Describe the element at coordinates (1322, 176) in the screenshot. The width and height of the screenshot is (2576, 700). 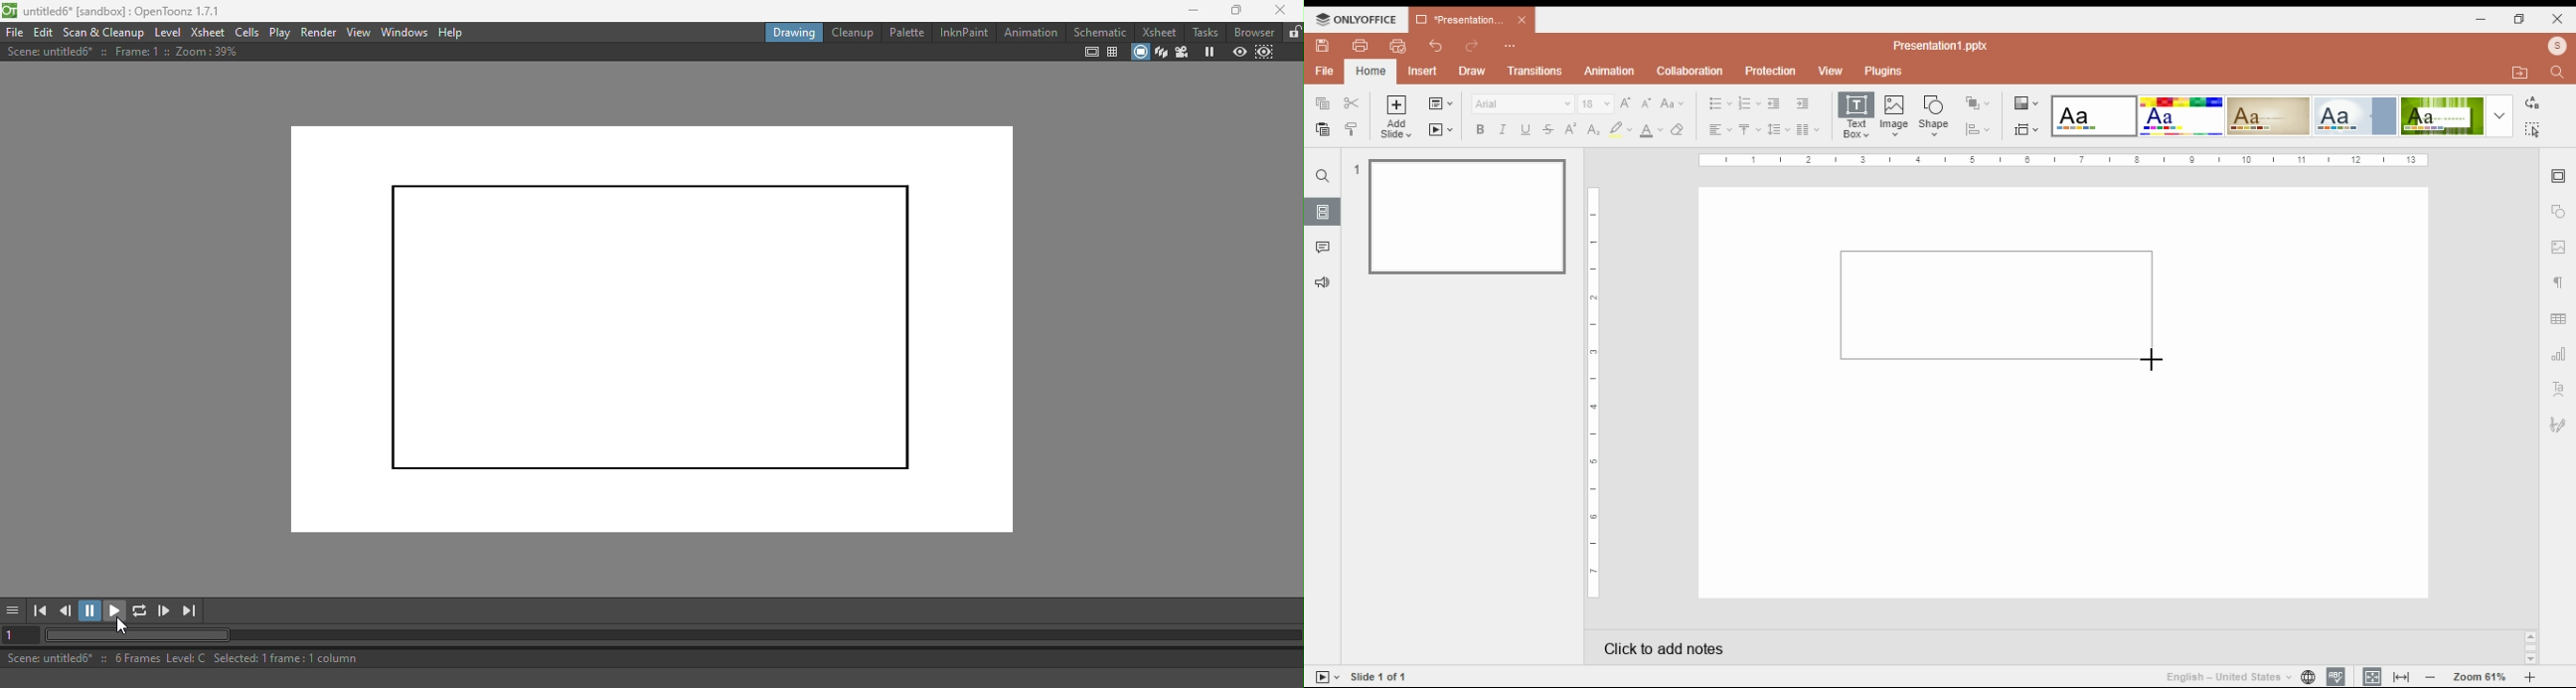
I see `find` at that location.